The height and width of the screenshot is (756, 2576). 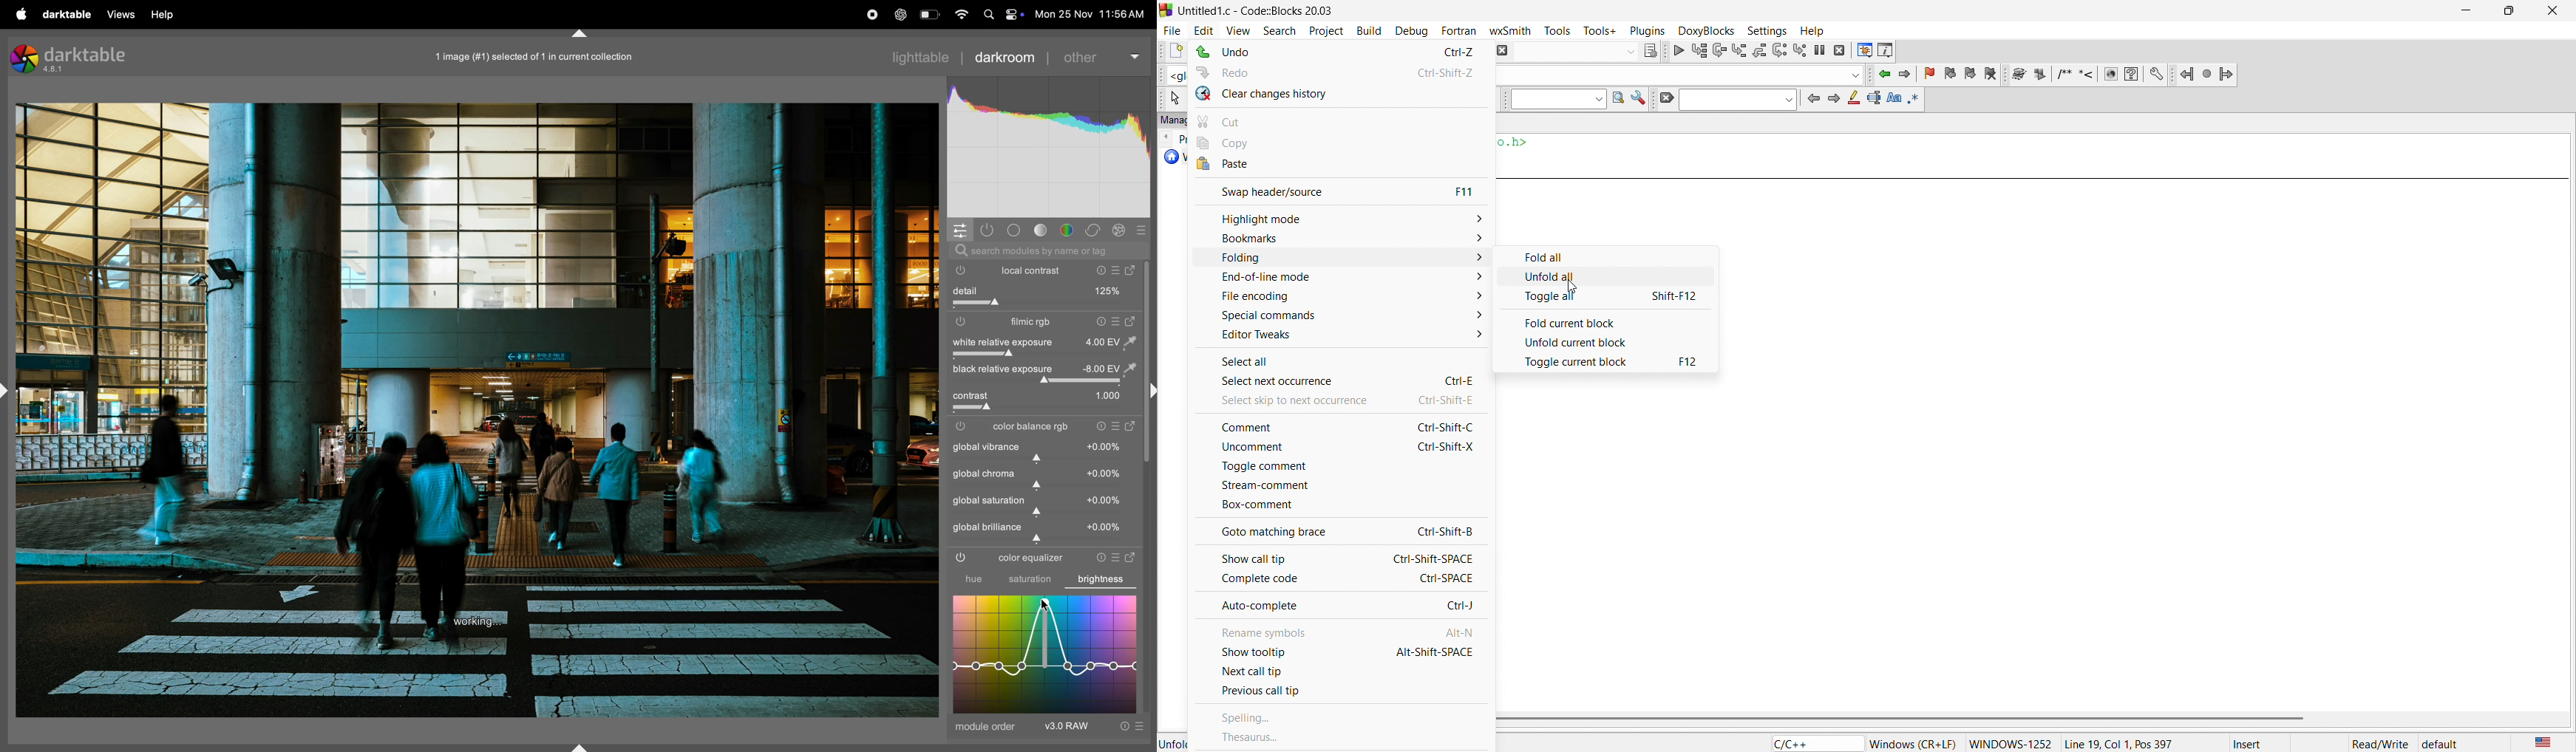 What do you see at coordinates (1096, 557) in the screenshot?
I see `reset parameters` at bounding box center [1096, 557].